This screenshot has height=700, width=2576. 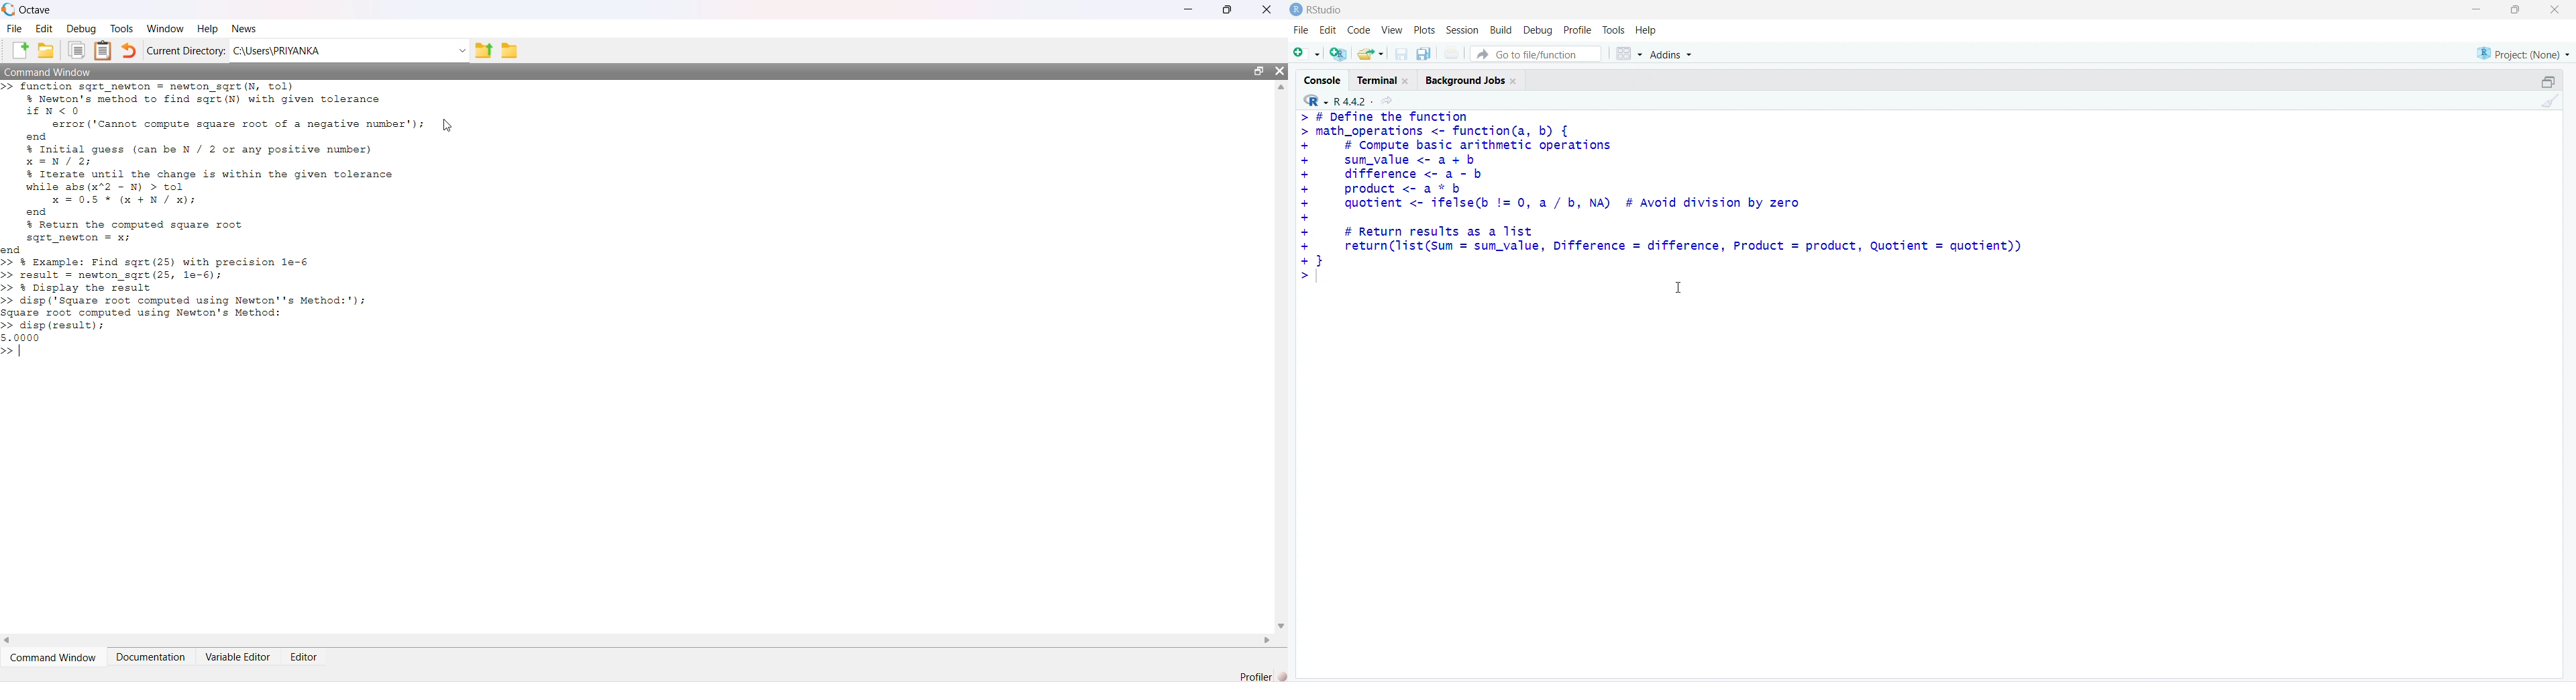 What do you see at coordinates (1322, 80) in the screenshot?
I see `Console` at bounding box center [1322, 80].